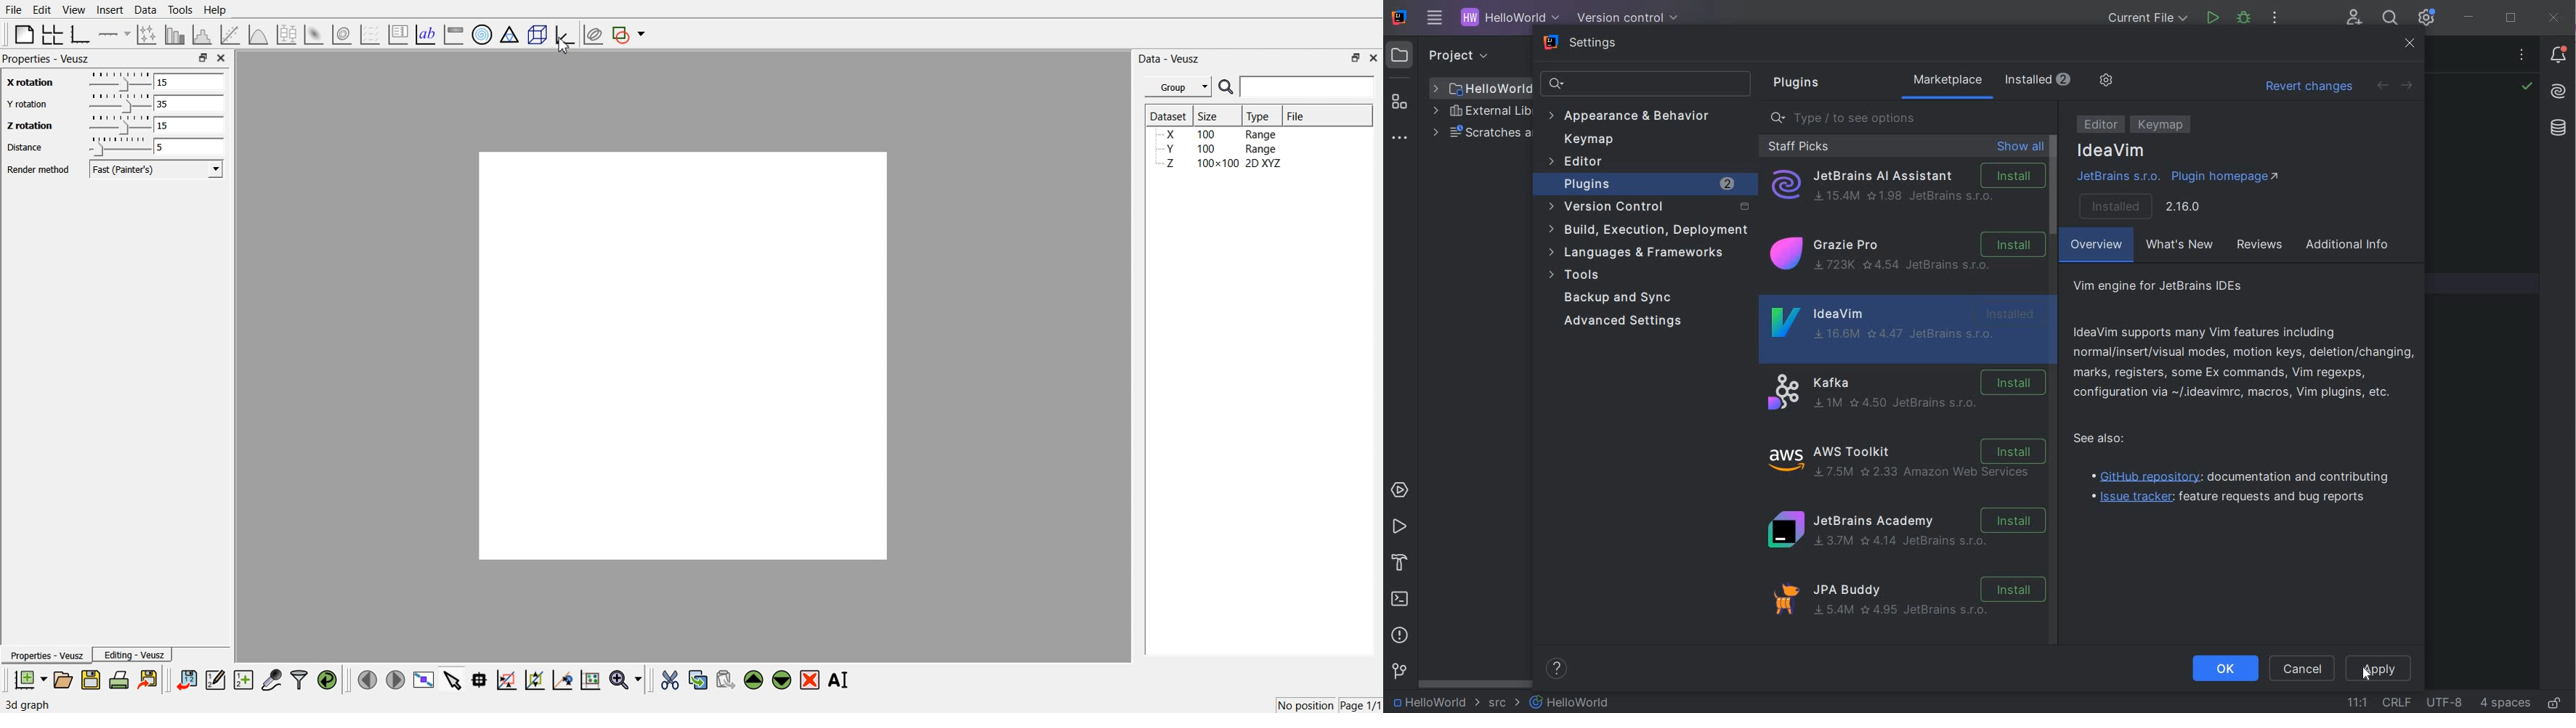 The width and height of the screenshot is (2576, 728). I want to click on KEYMAP, so click(2162, 125).